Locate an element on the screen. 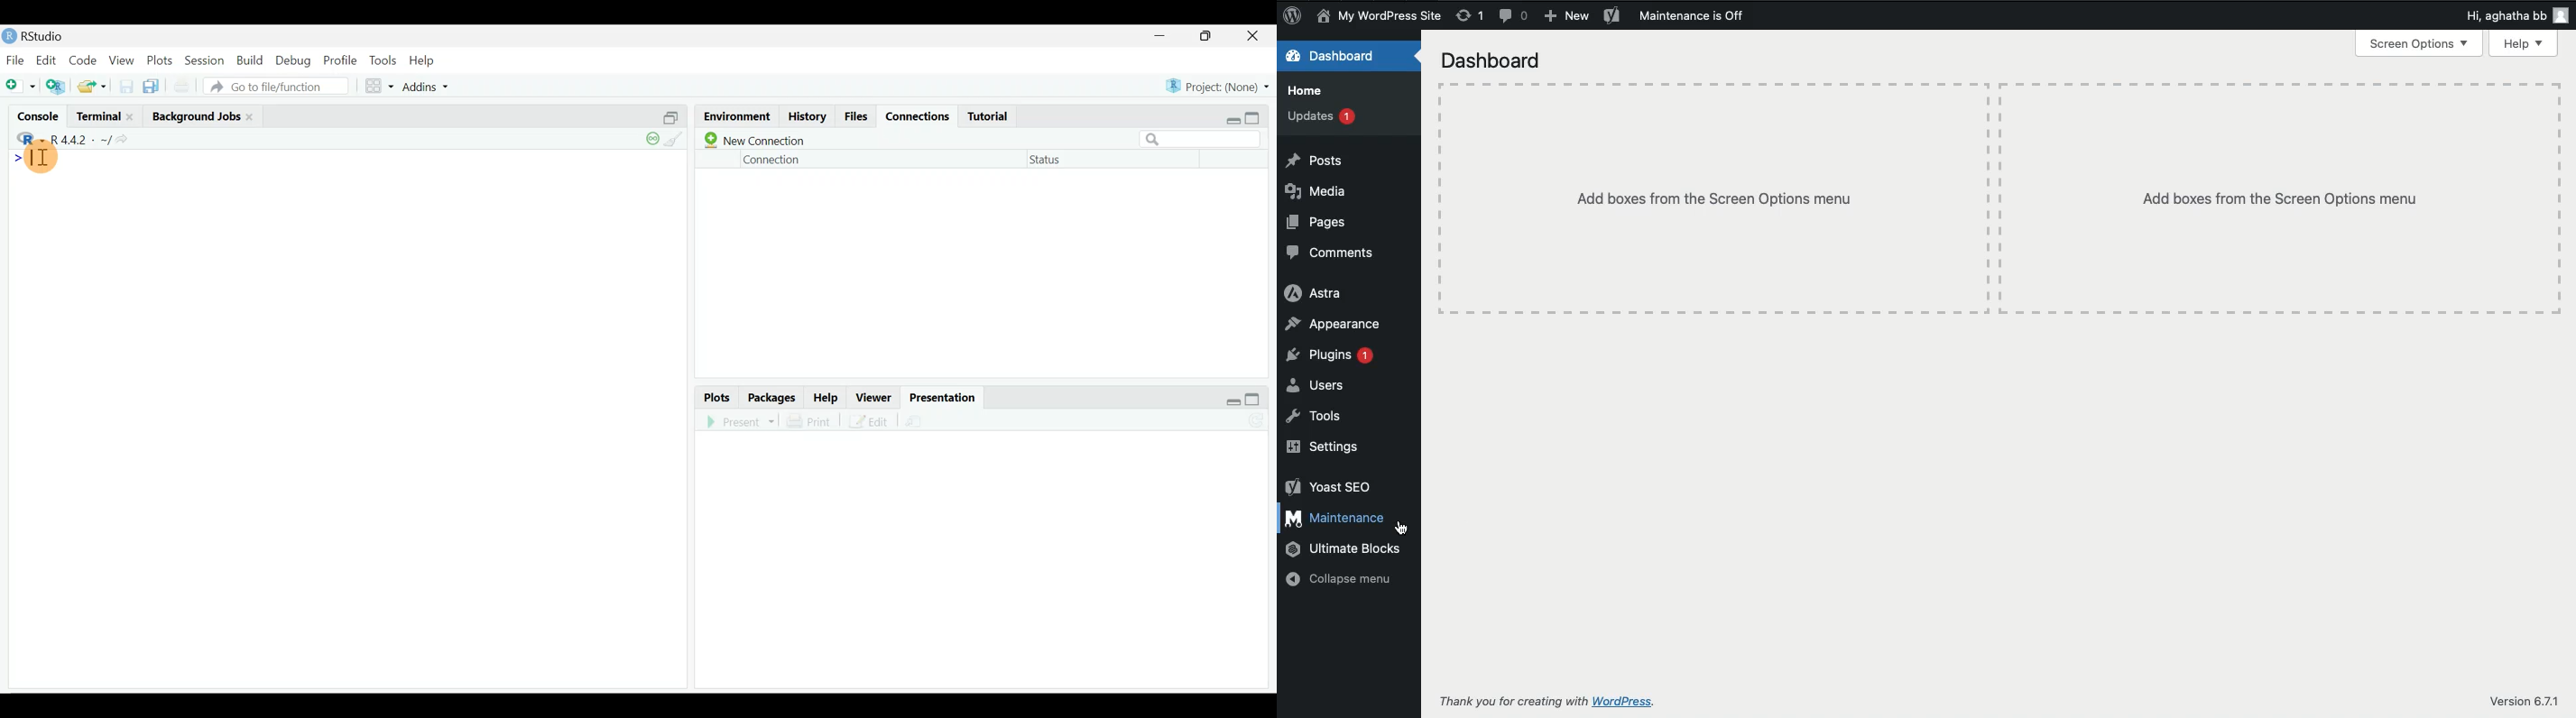 The width and height of the screenshot is (2576, 728). session suspend timeout paused: child process is running is located at coordinates (649, 144).